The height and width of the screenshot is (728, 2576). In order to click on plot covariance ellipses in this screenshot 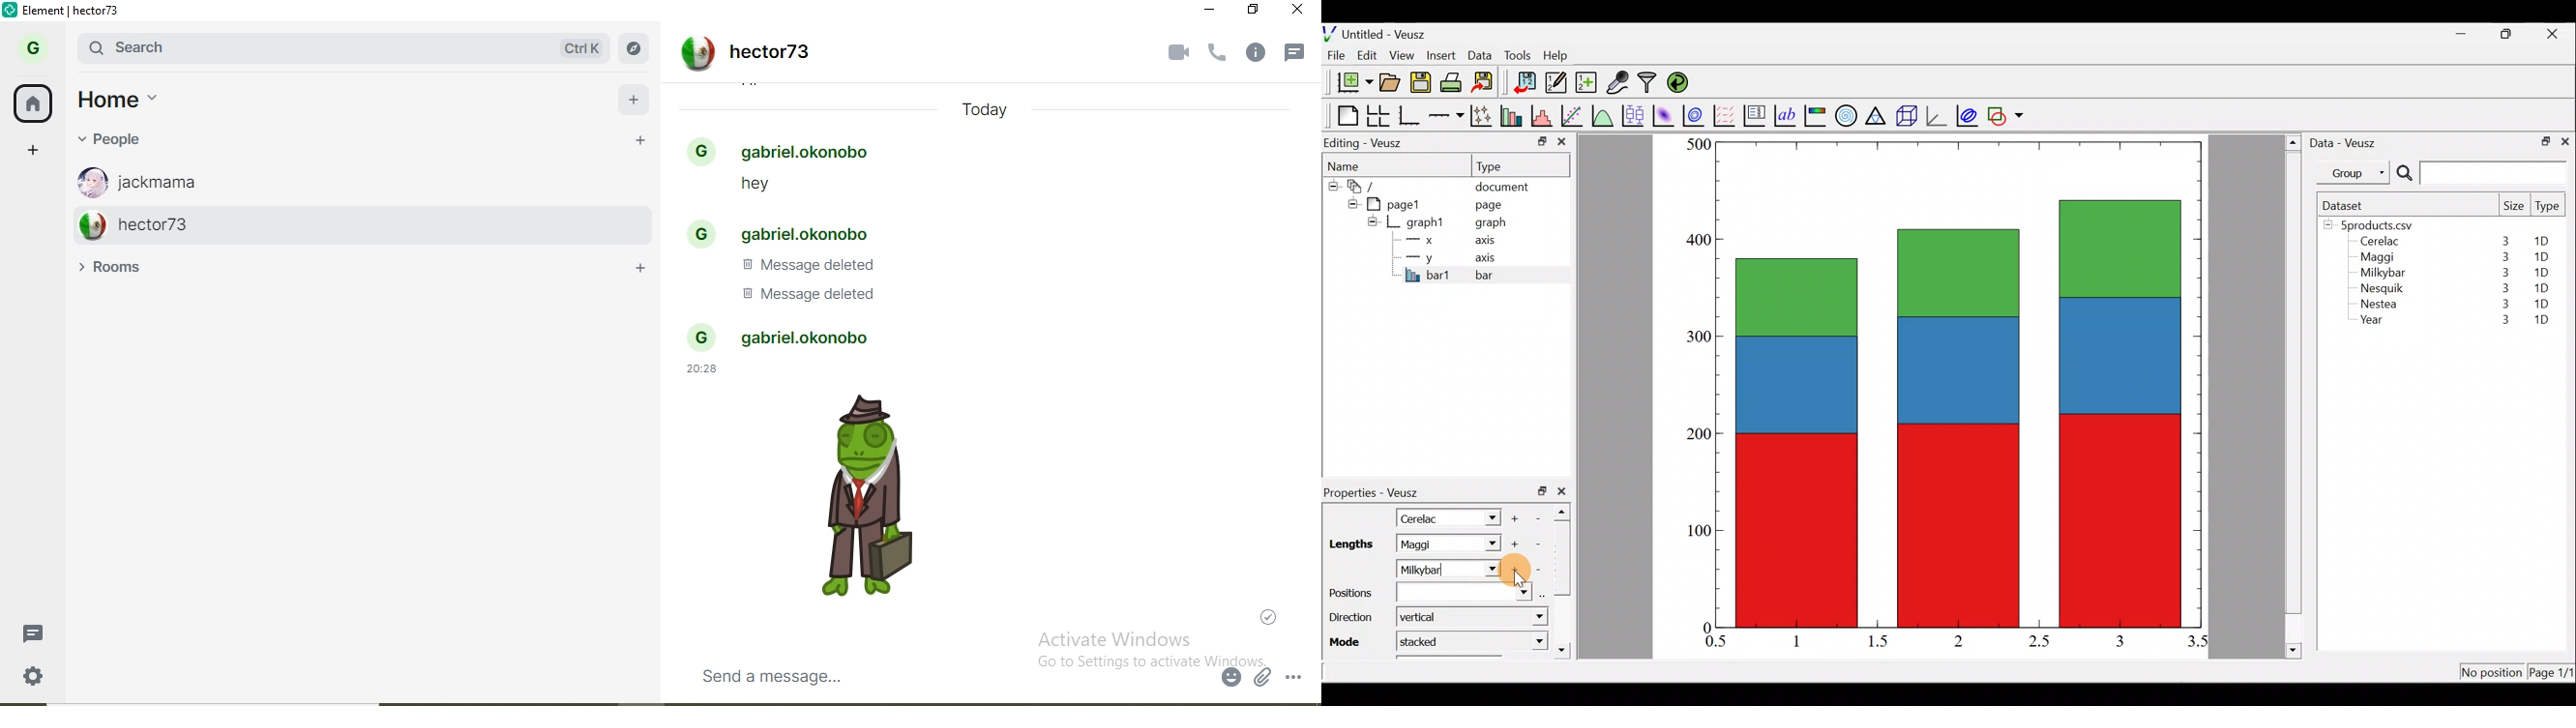, I will do `click(1969, 114)`.